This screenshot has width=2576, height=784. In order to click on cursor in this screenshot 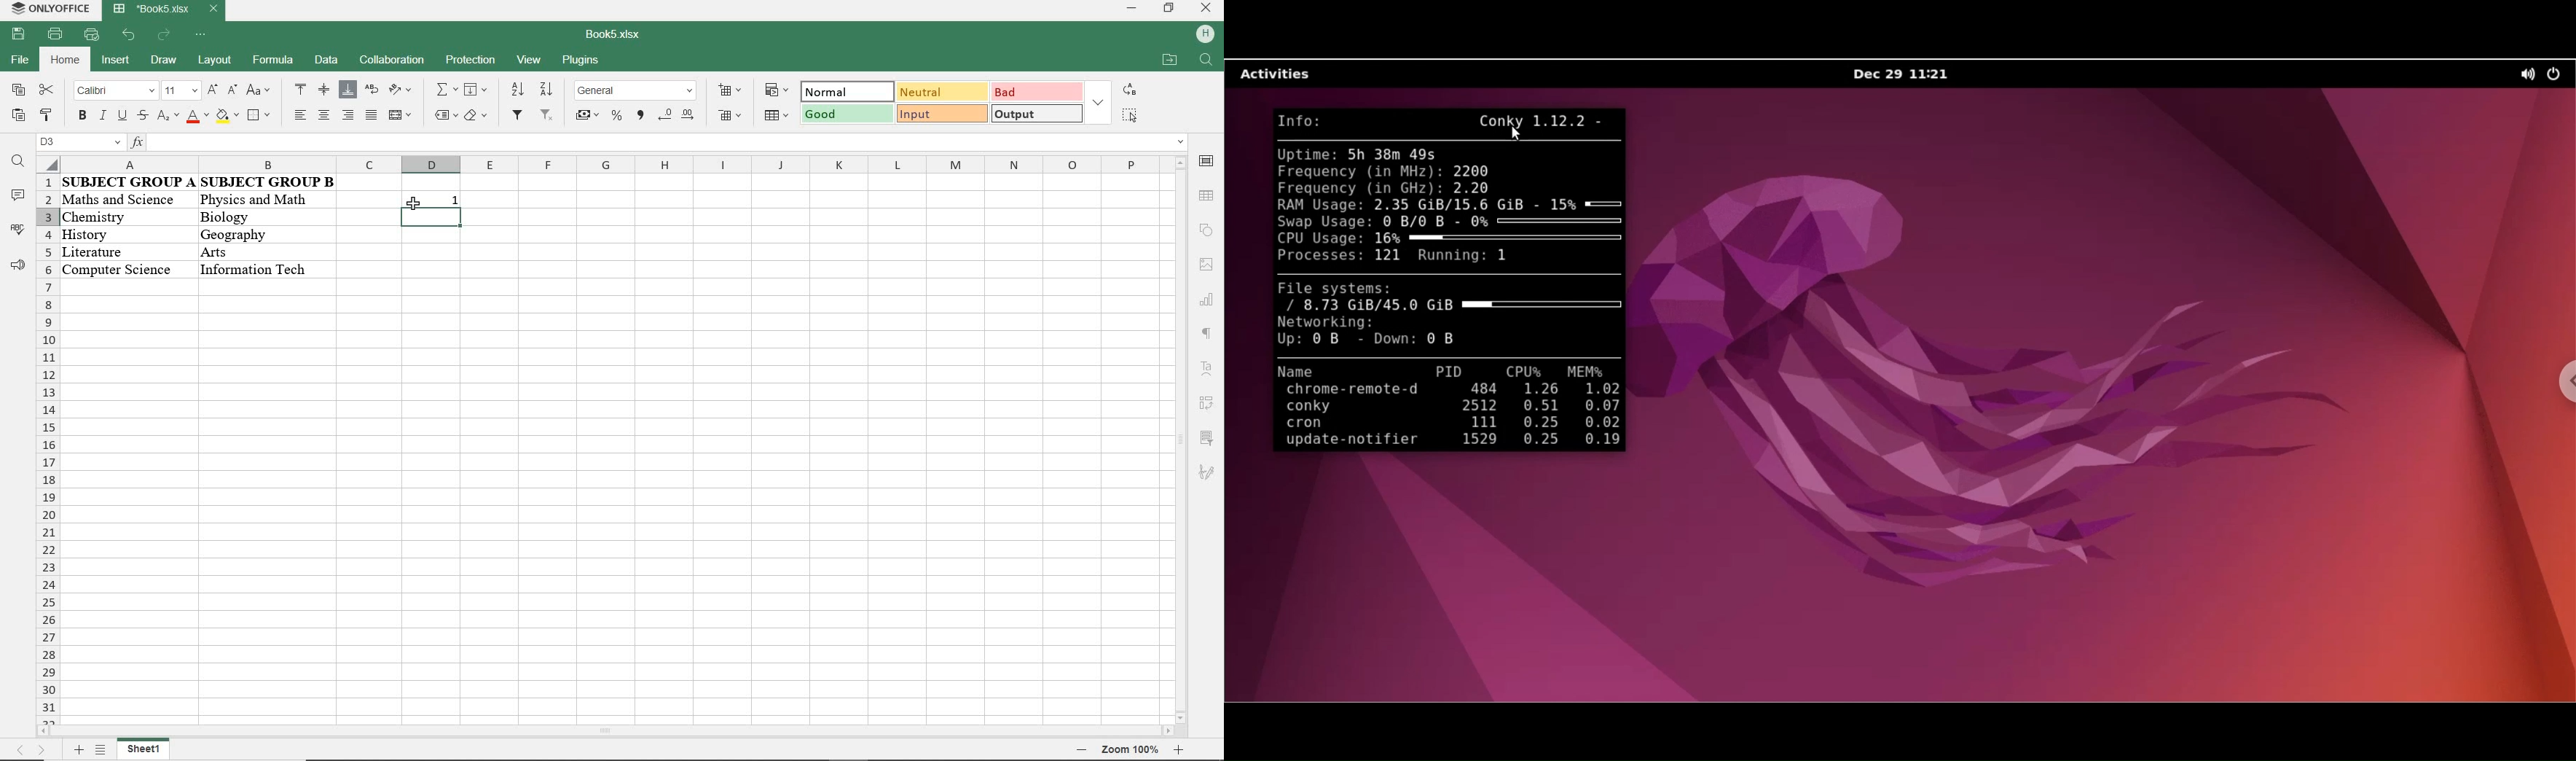, I will do `click(1514, 134)`.